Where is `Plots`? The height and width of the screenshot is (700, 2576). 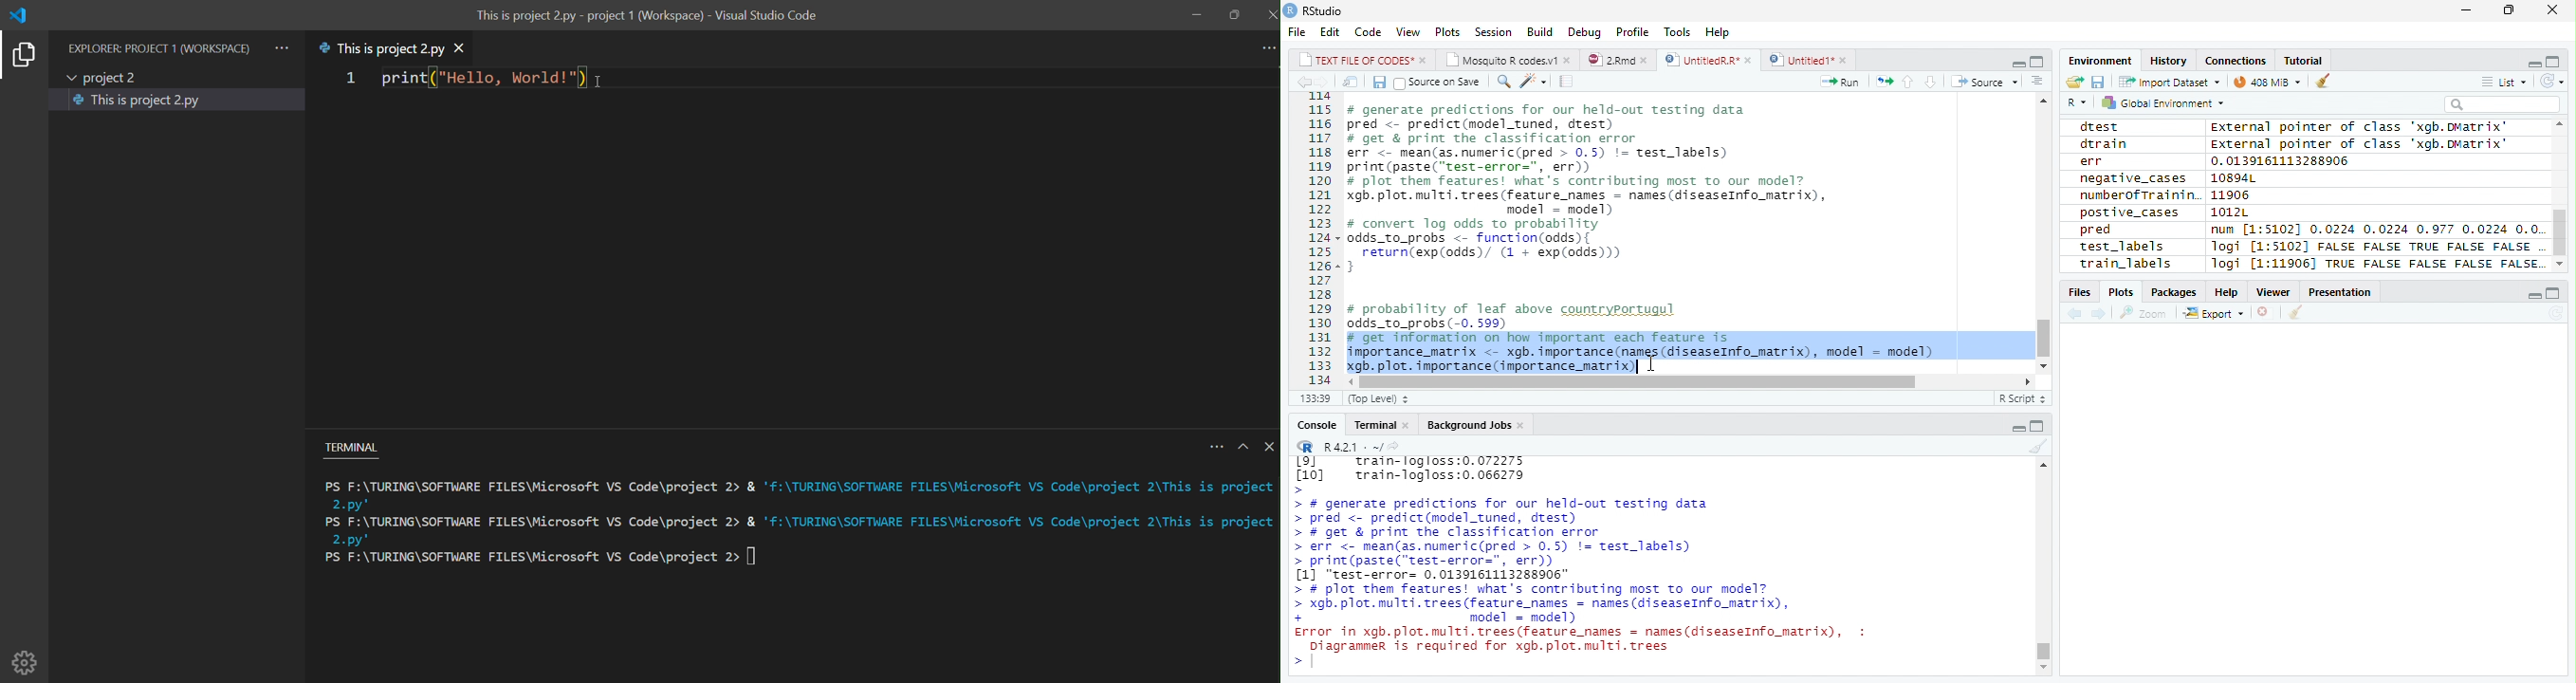
Plots is located at coordinates (2120, 292).